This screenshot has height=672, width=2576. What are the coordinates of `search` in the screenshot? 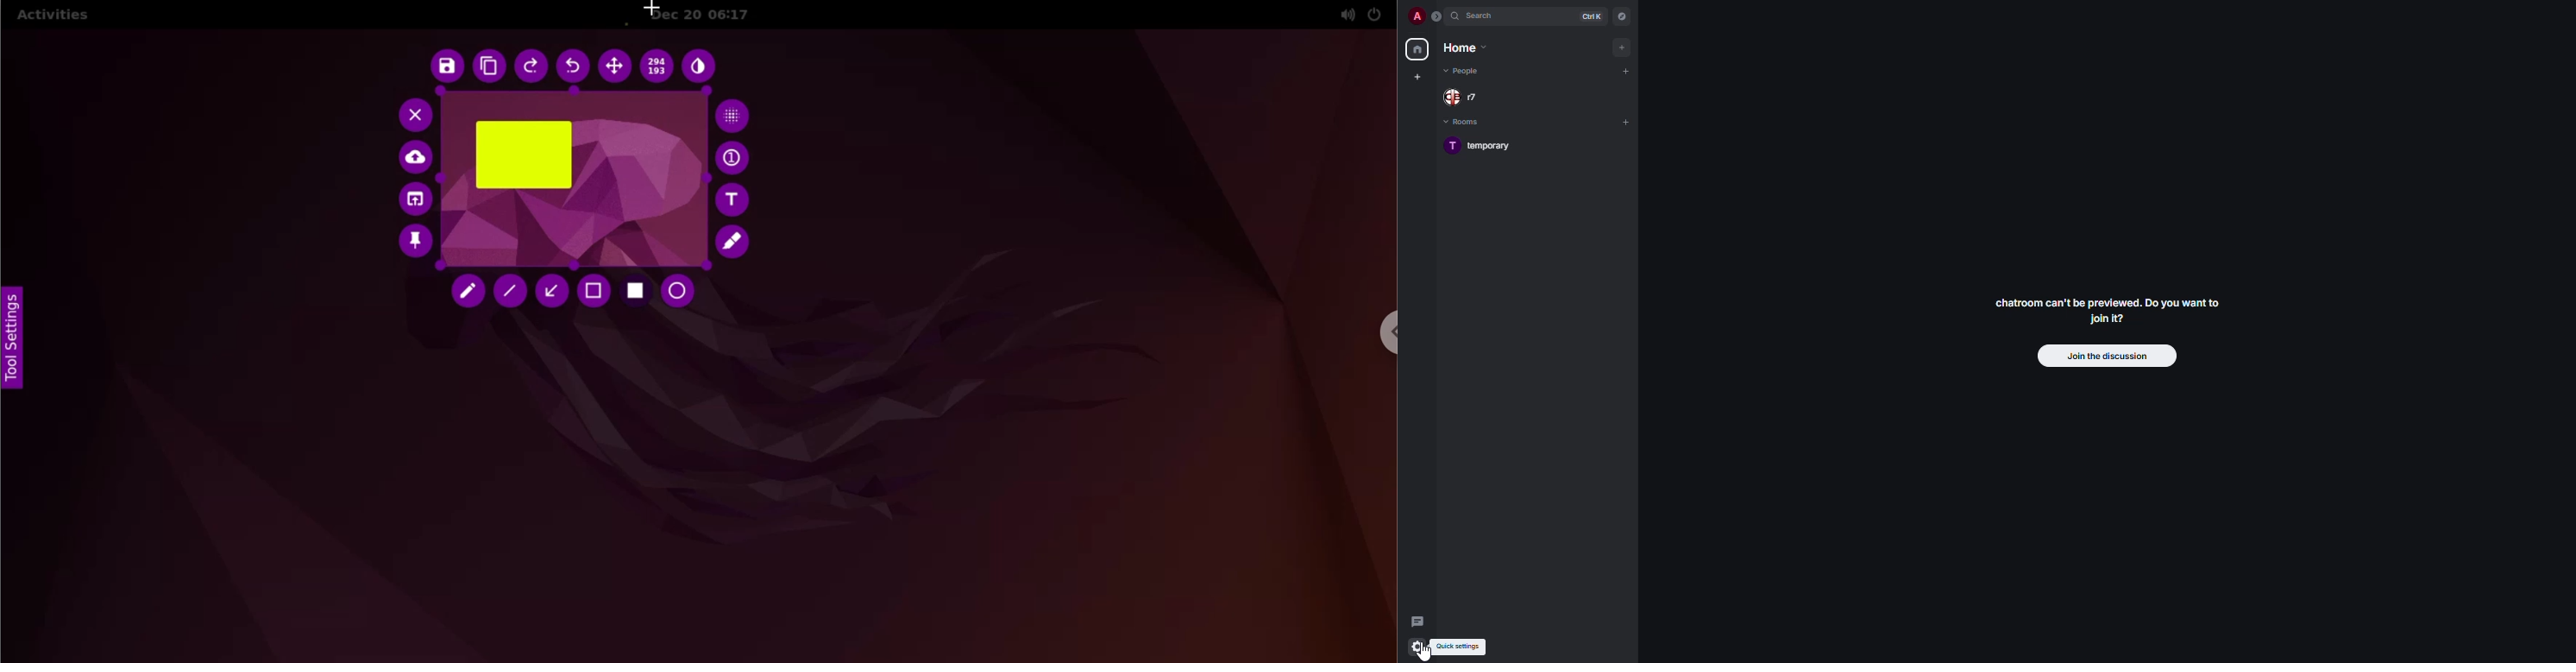 It's located at (1480, 16).